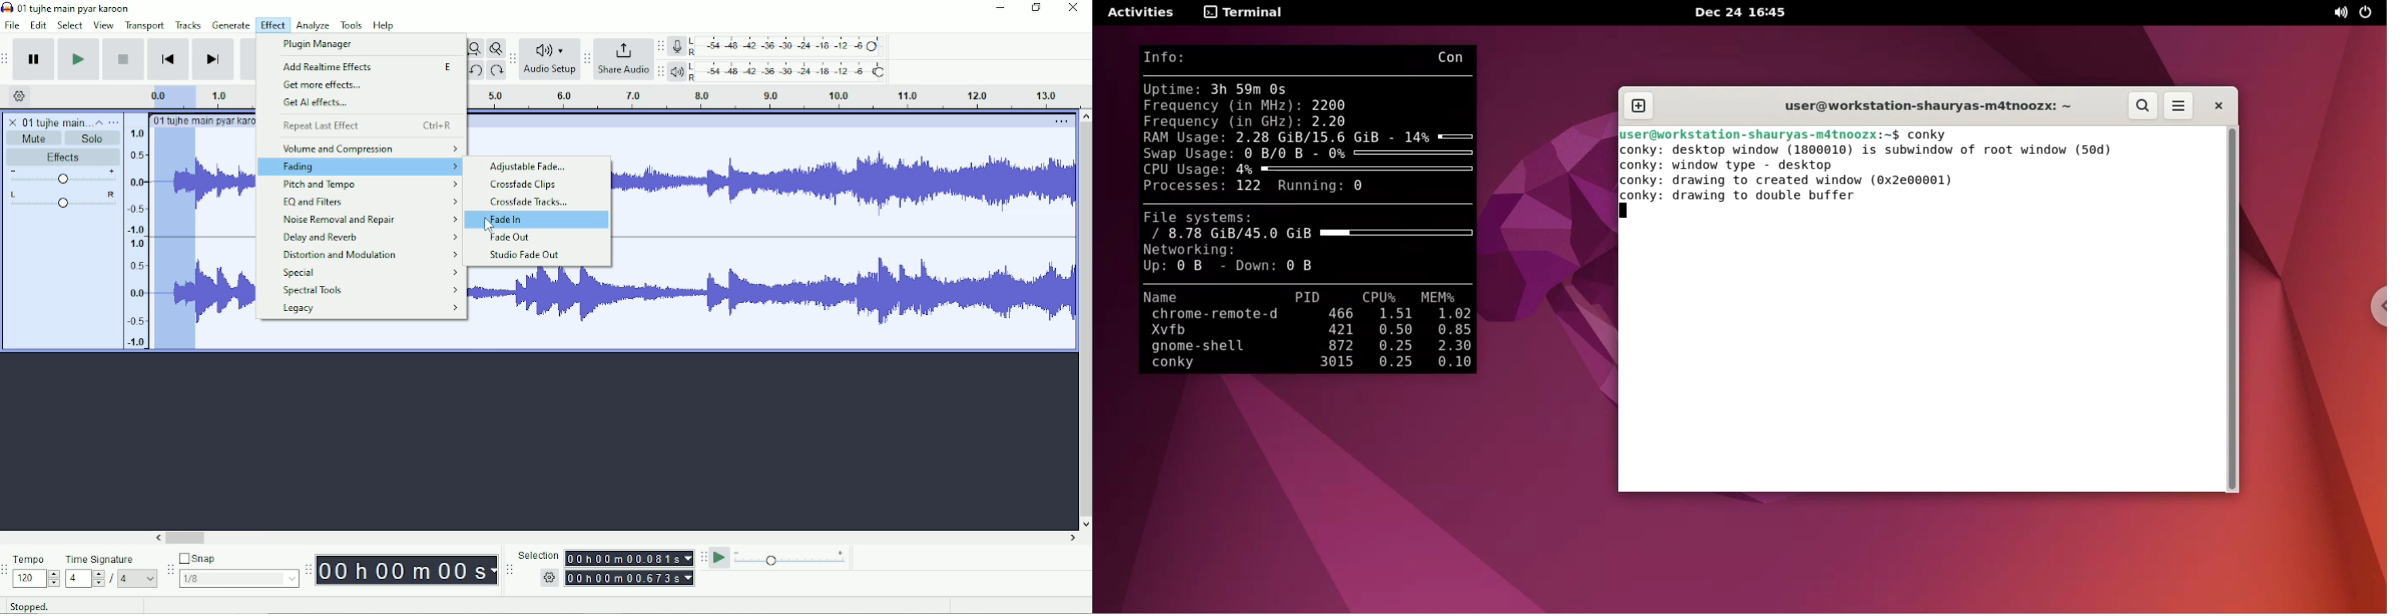 The height and width of the screenshot is (616, 2408). What do you see at coordinates (1072, 9) in the screenshot?
I see `Close` at bounding box center [1072, 9].